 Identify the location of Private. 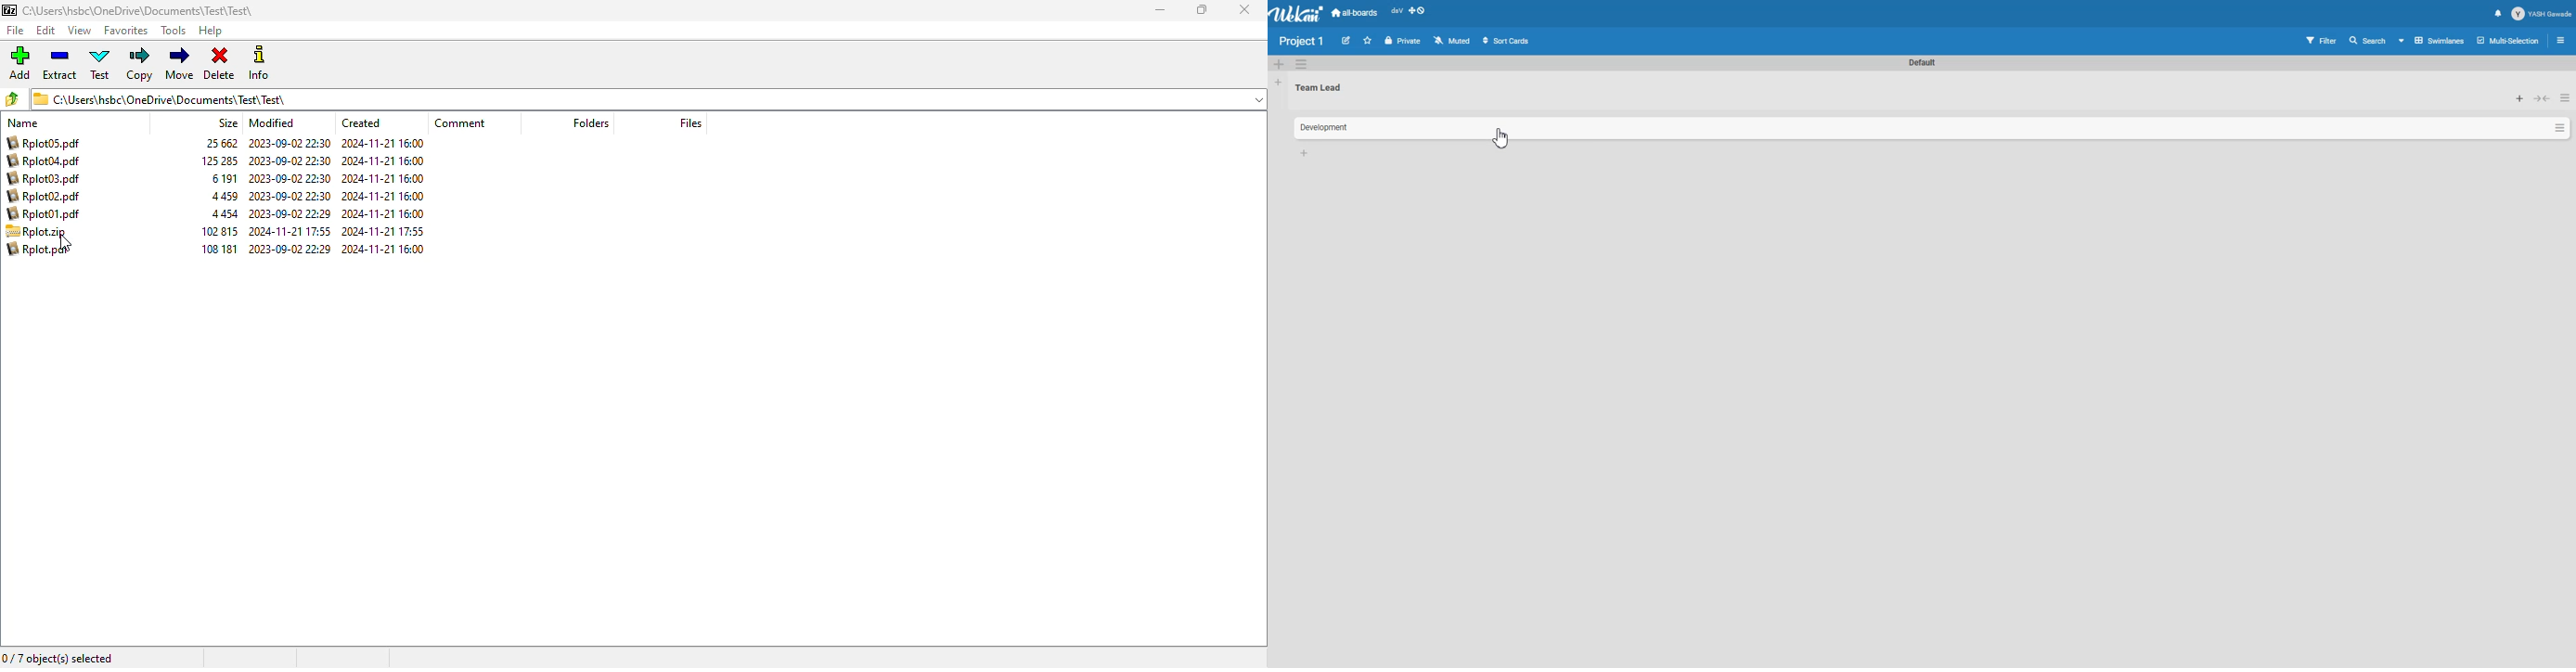
(1403, 41).